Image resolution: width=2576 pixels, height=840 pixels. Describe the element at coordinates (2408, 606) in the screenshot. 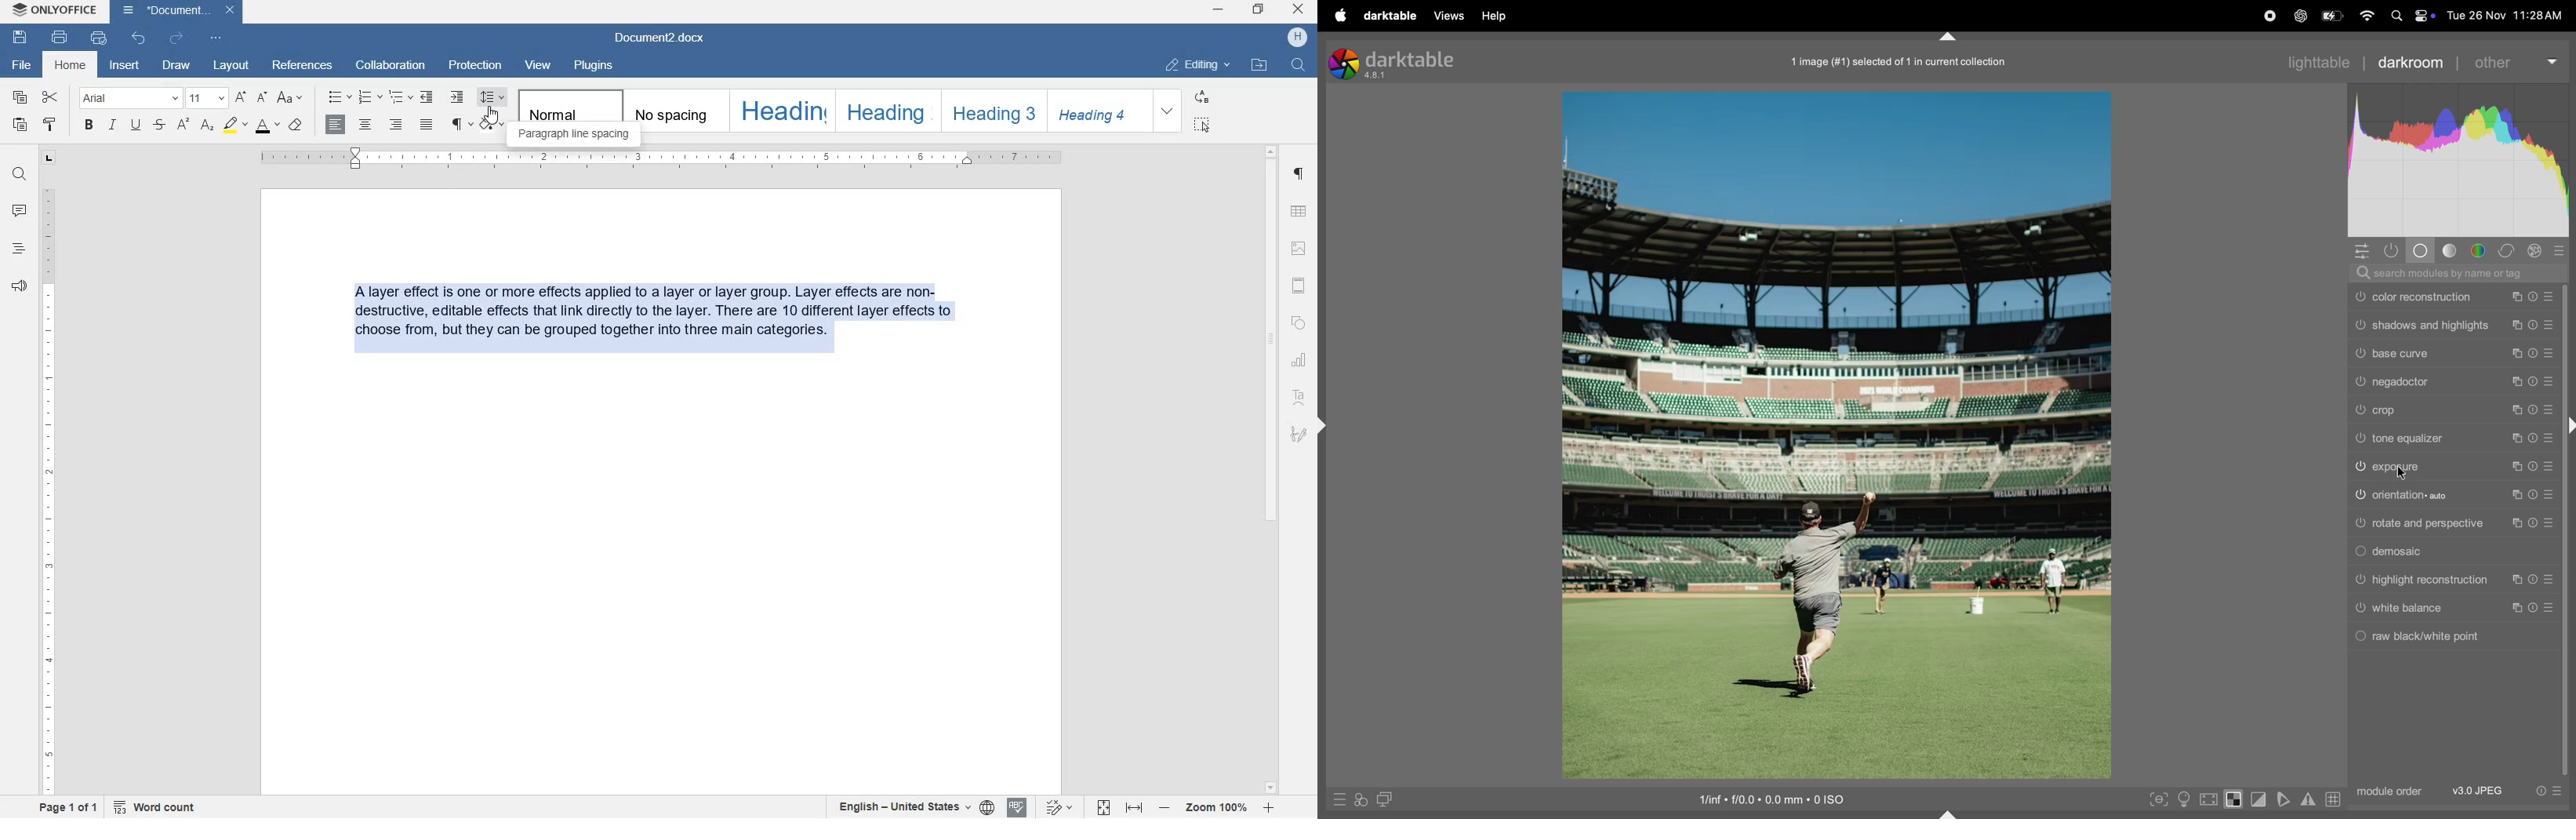

I see `white balance` at that location.